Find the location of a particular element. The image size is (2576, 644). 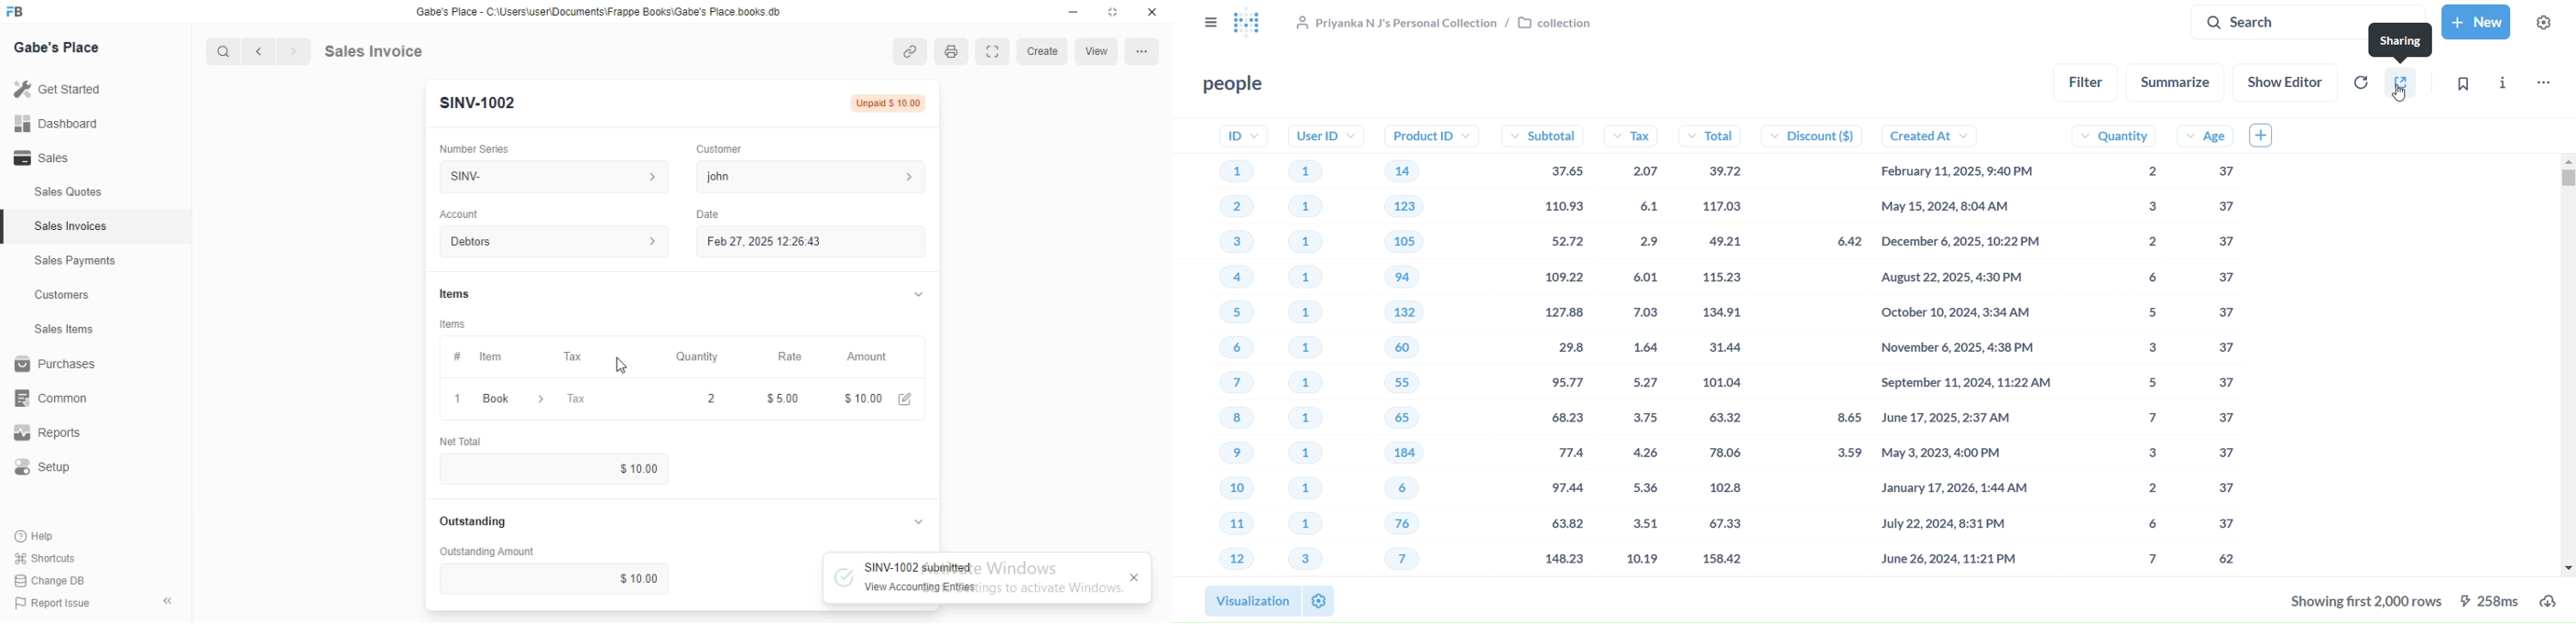

Sales Quotes is located at coordinates (68, 194).